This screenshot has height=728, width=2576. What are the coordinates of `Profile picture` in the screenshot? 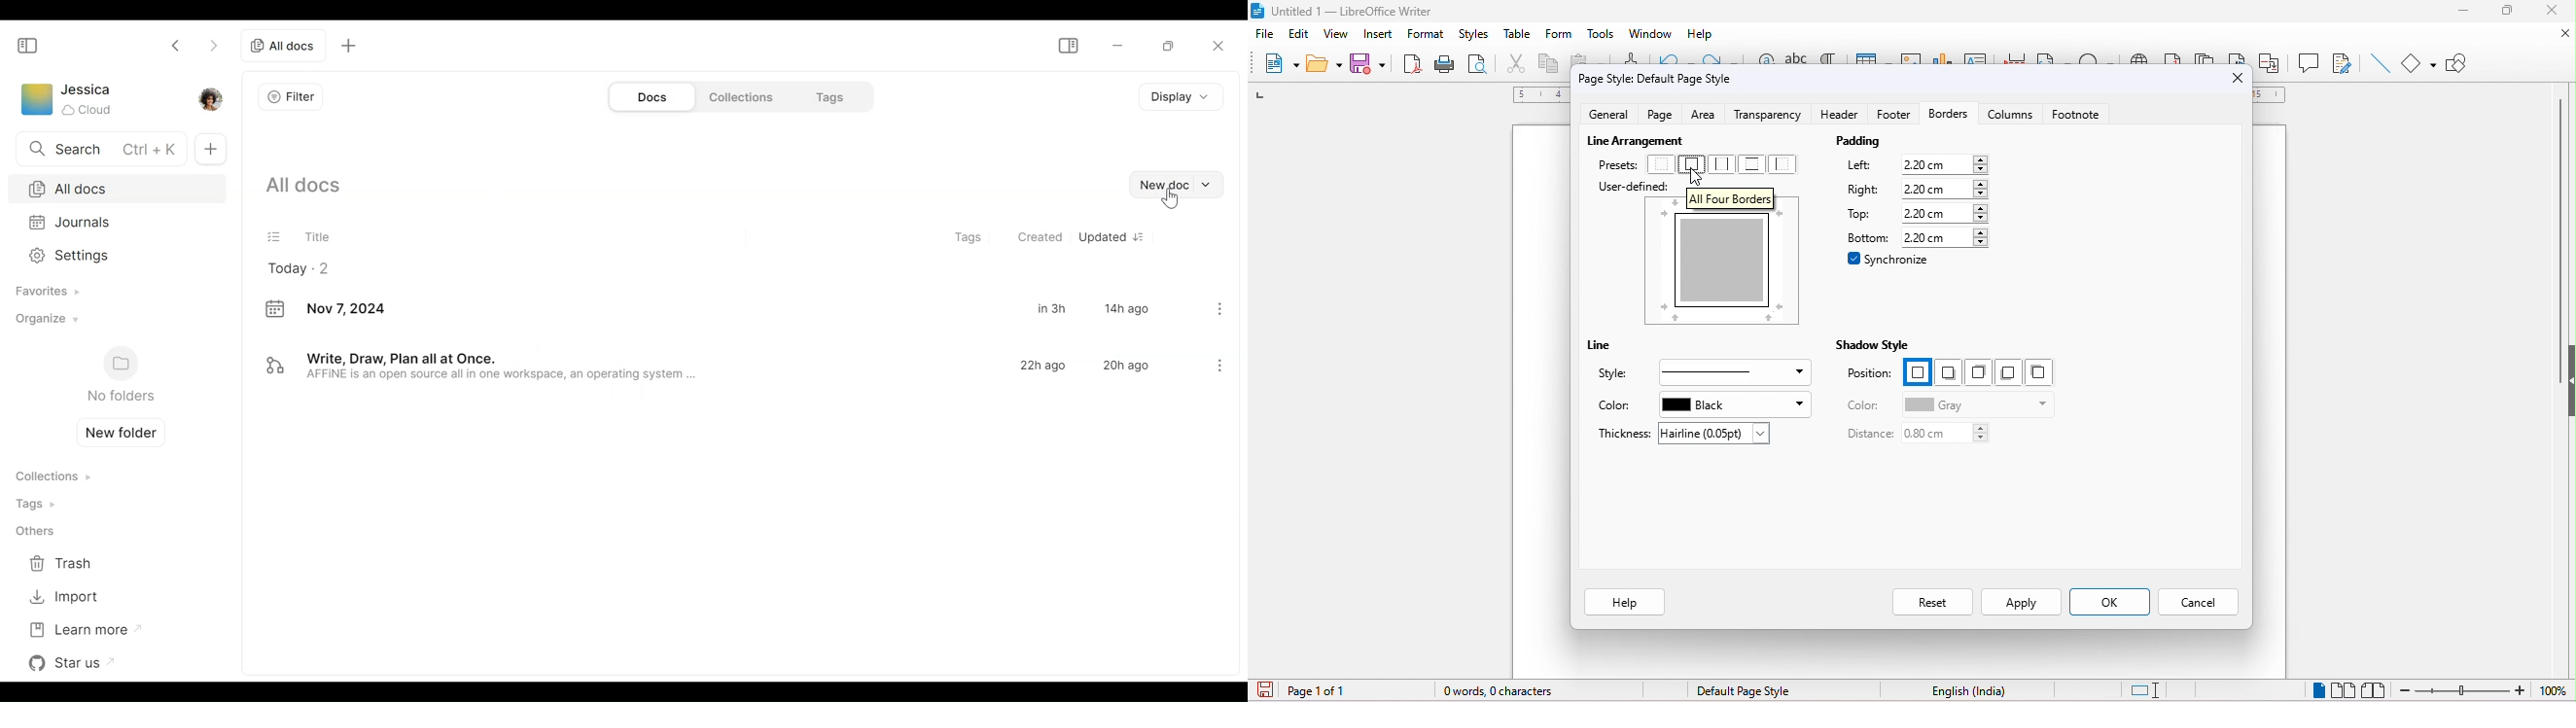 It's located at (209, 98).